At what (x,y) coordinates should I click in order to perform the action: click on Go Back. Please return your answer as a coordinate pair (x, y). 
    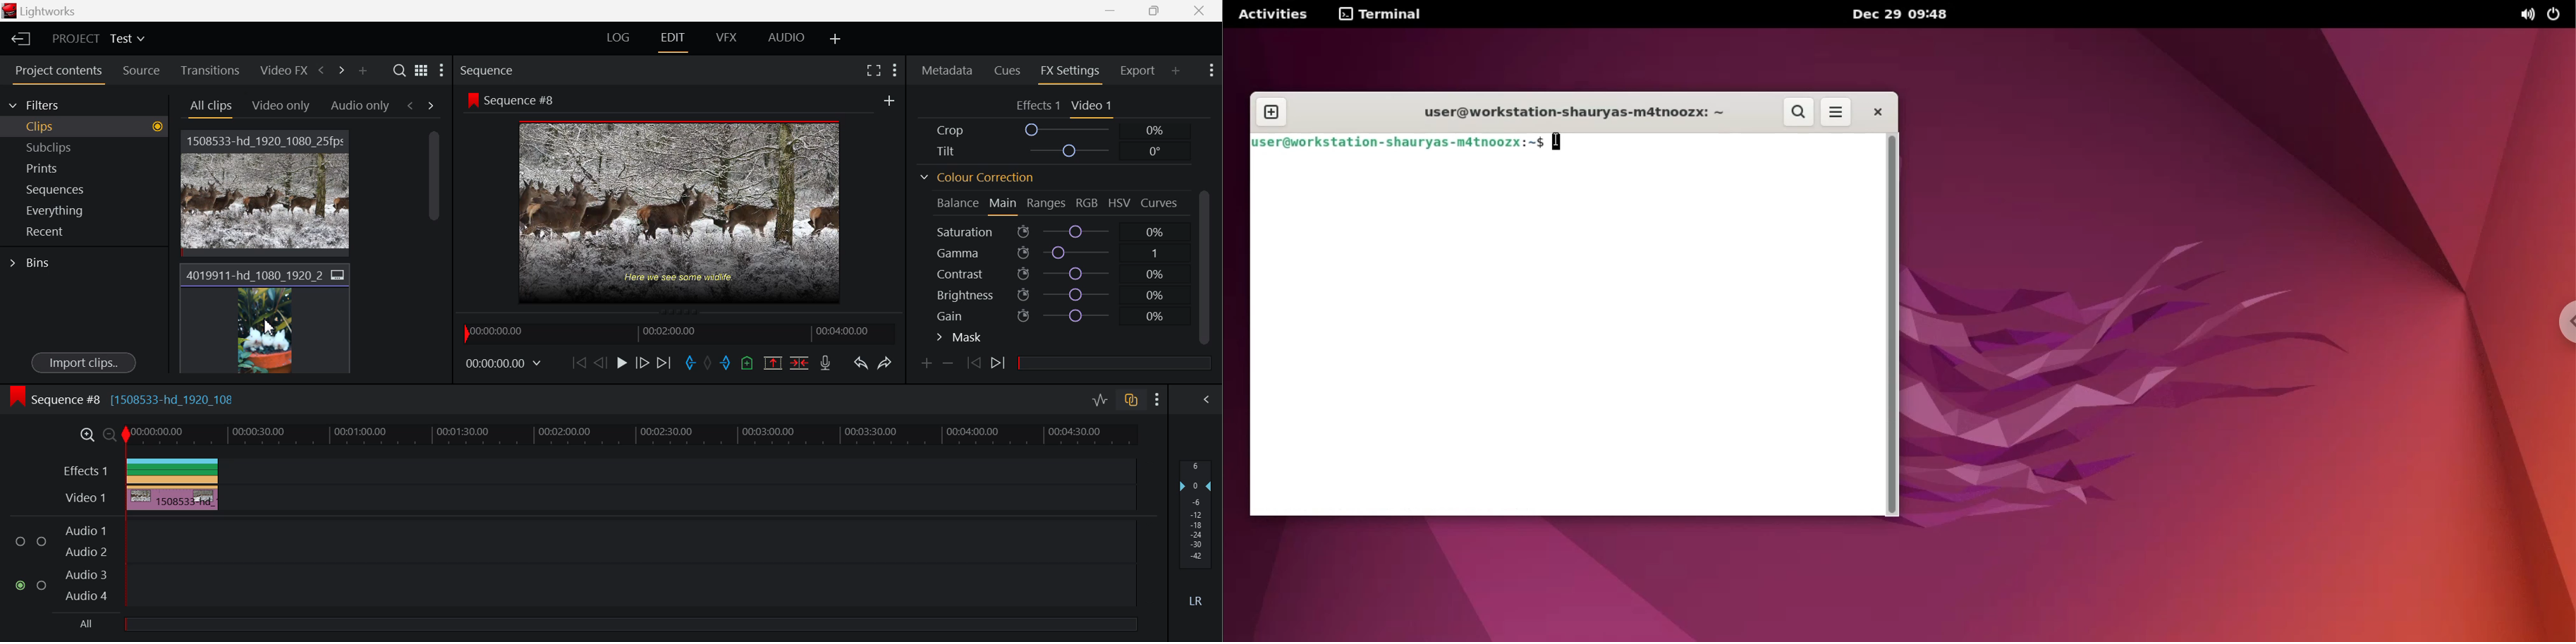
    Looking at the image, I should click on (600, 363).